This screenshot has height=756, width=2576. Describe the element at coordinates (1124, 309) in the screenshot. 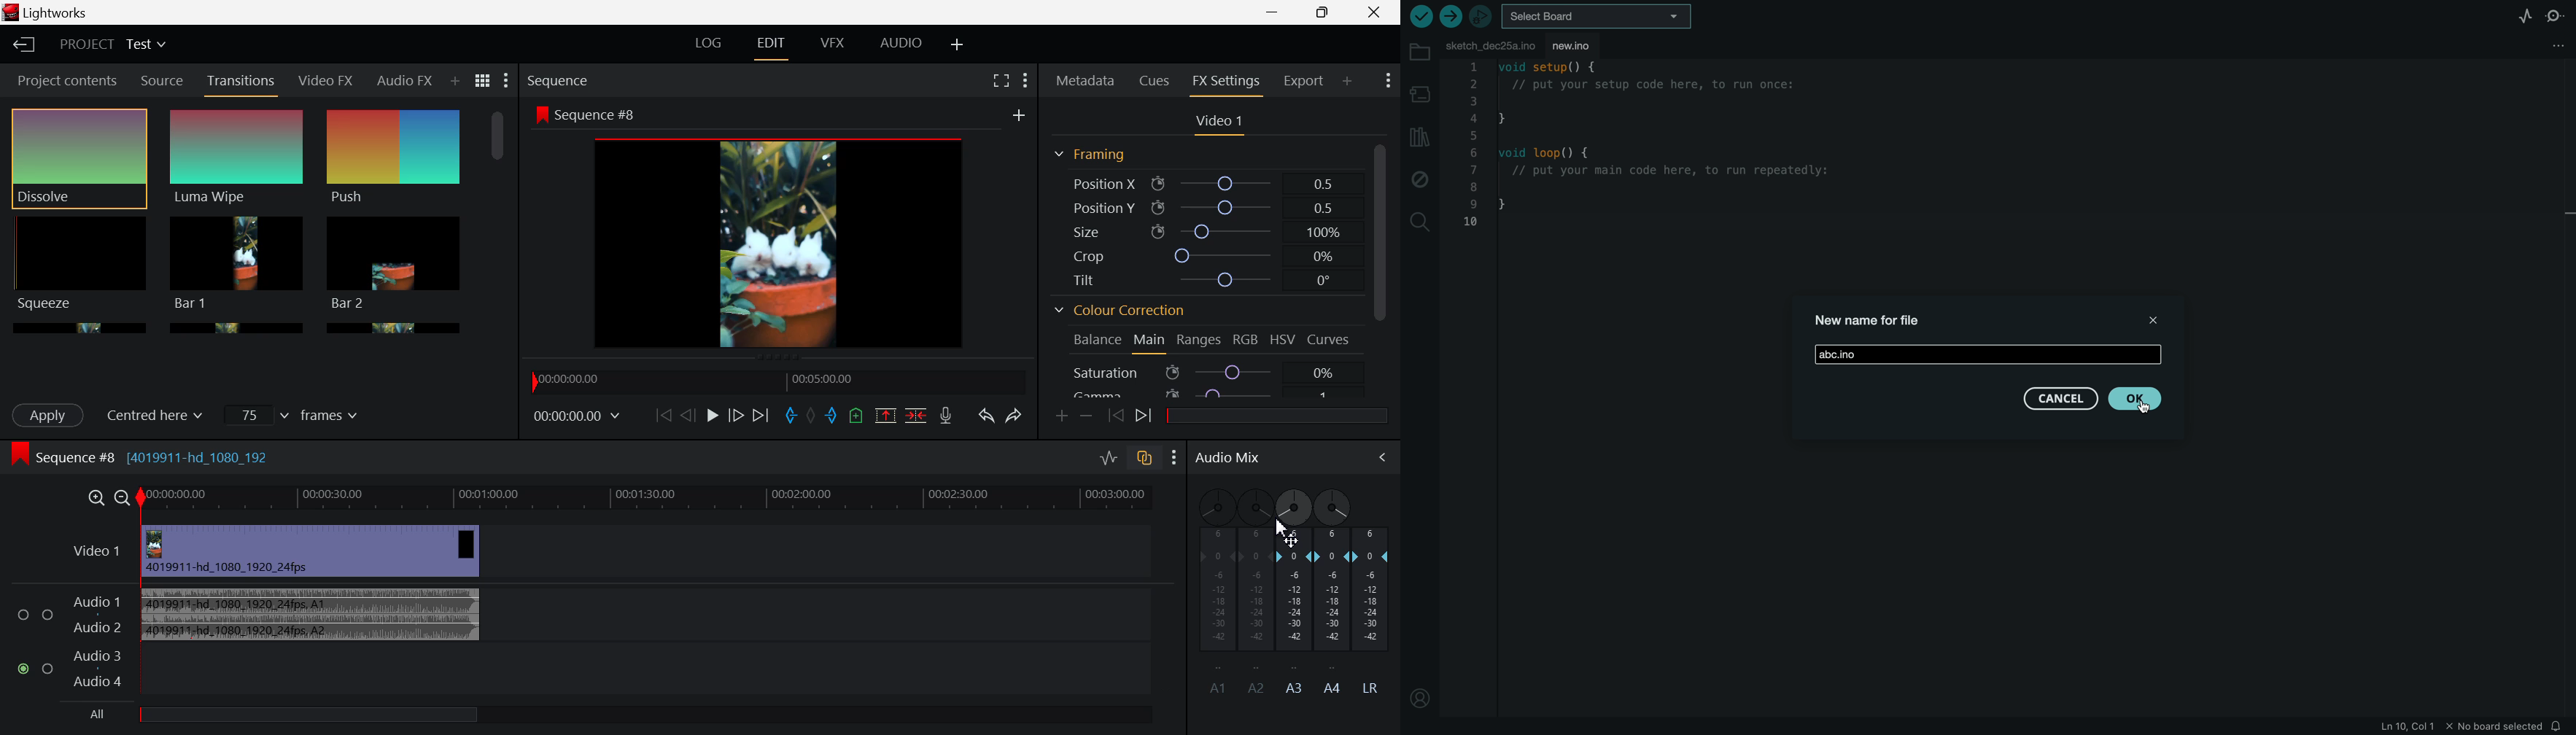

I see `Colour Correction` at that location.